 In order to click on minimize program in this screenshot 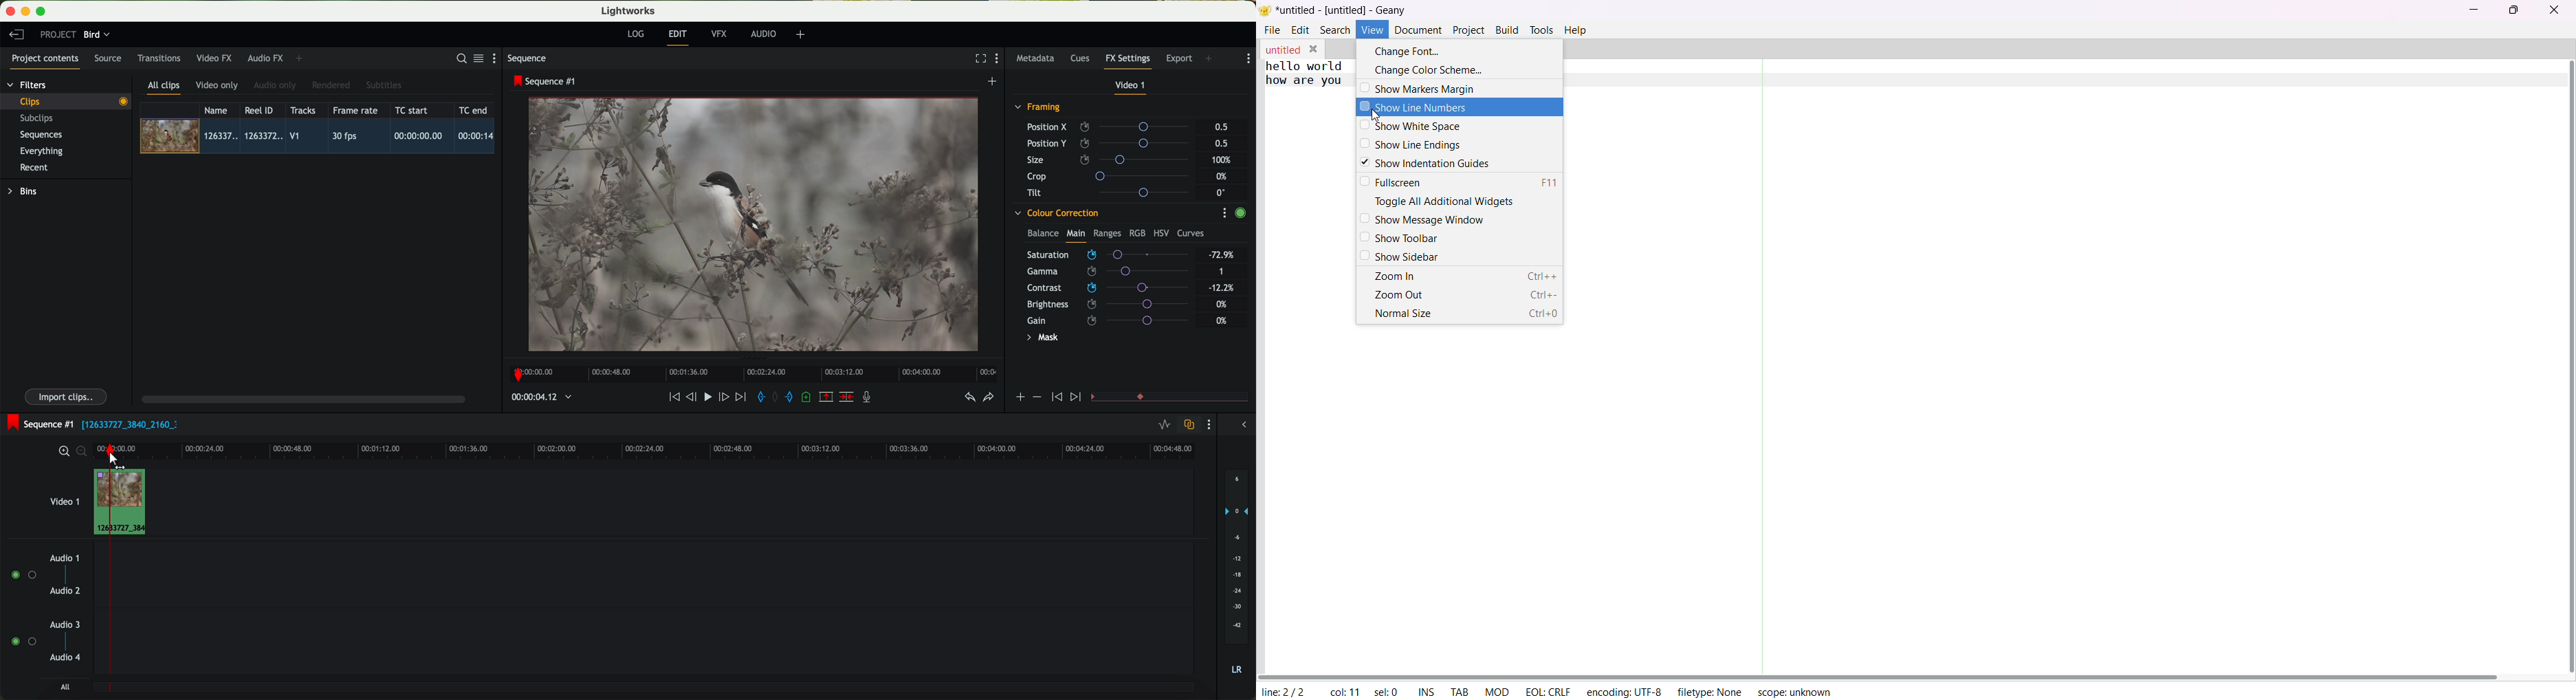, I will do `click(27, 12)`.